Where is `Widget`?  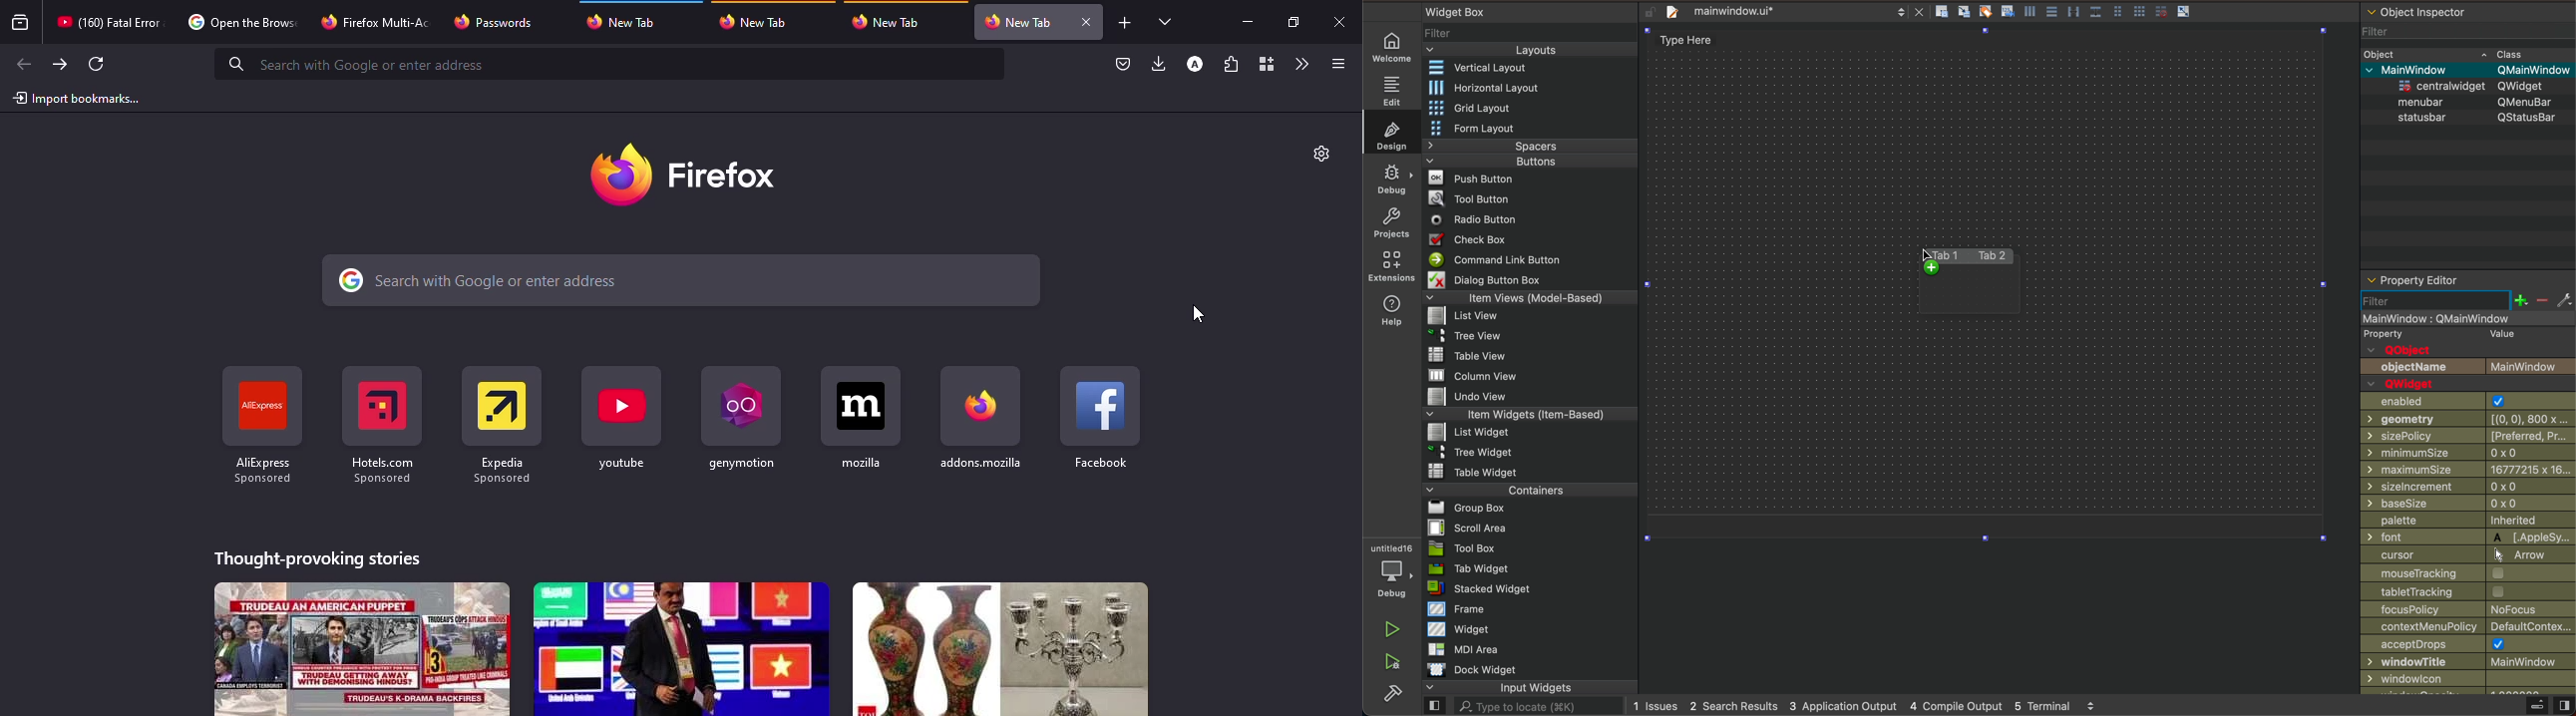 Widget is located at coordinates (1460, 629).